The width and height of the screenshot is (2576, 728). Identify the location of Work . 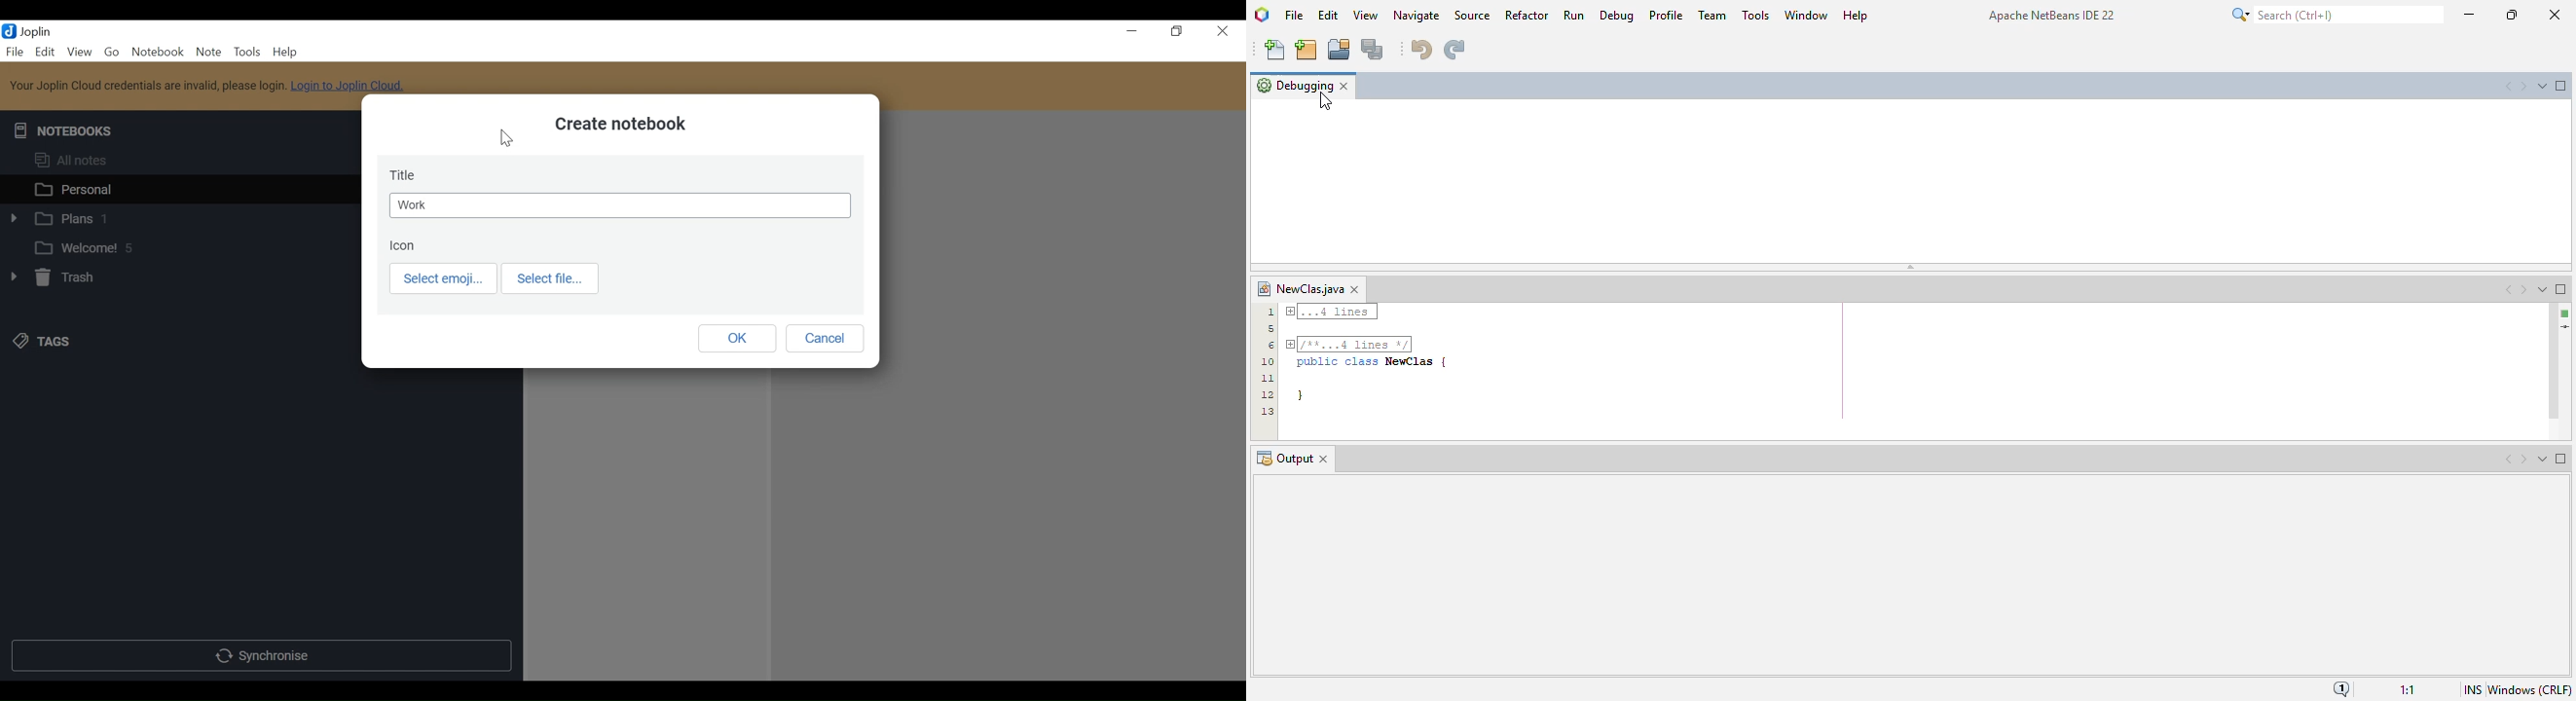
(620, 205).